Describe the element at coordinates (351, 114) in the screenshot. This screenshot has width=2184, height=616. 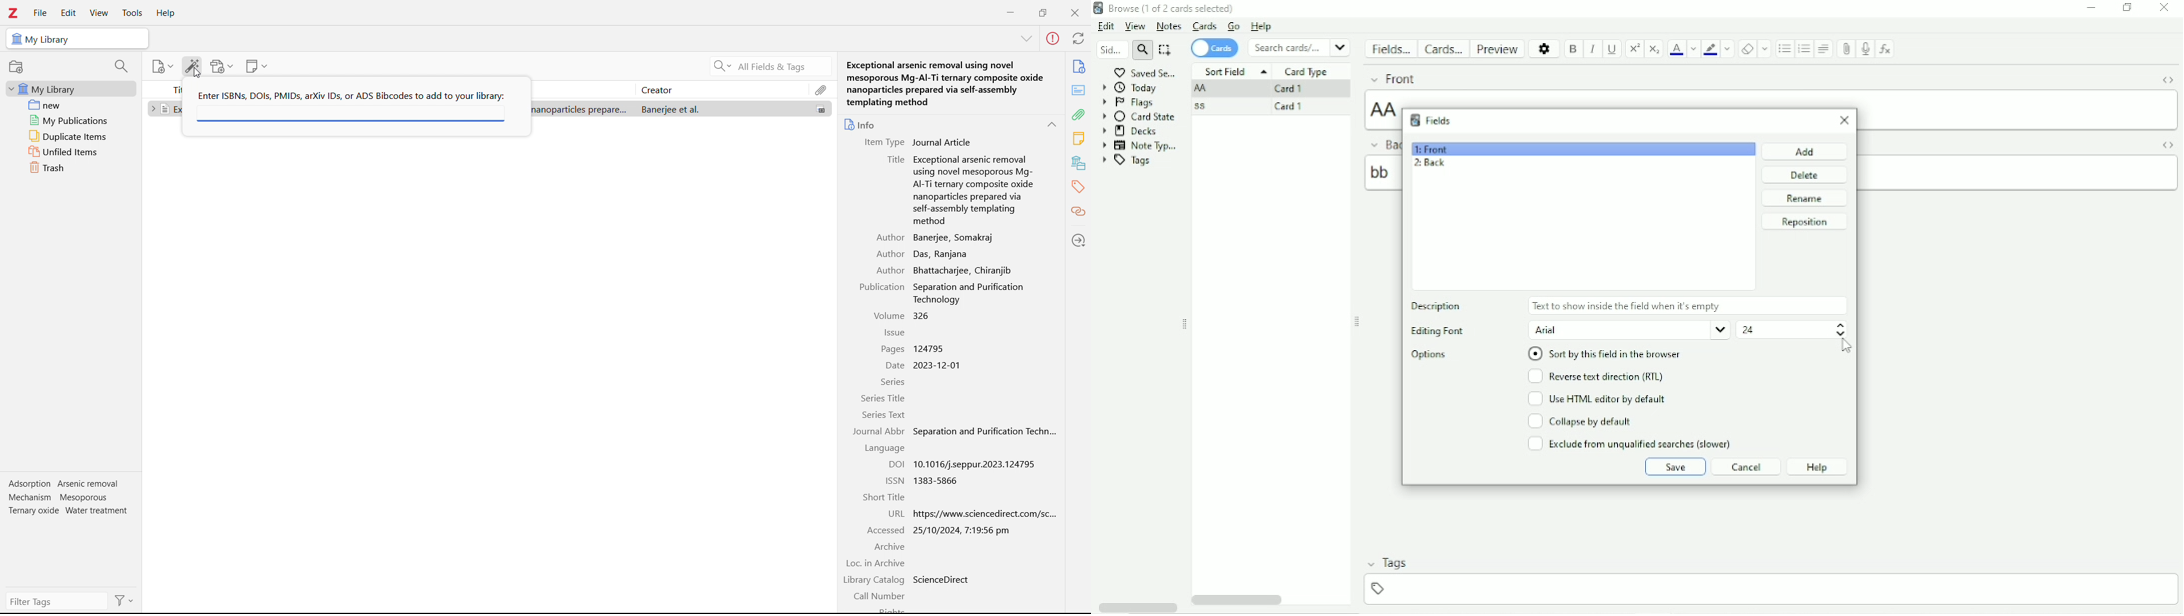
I see `enter ISBNs, DOIs, arXiv IDs, or ADS Bibcodes to add to your library` at that location.